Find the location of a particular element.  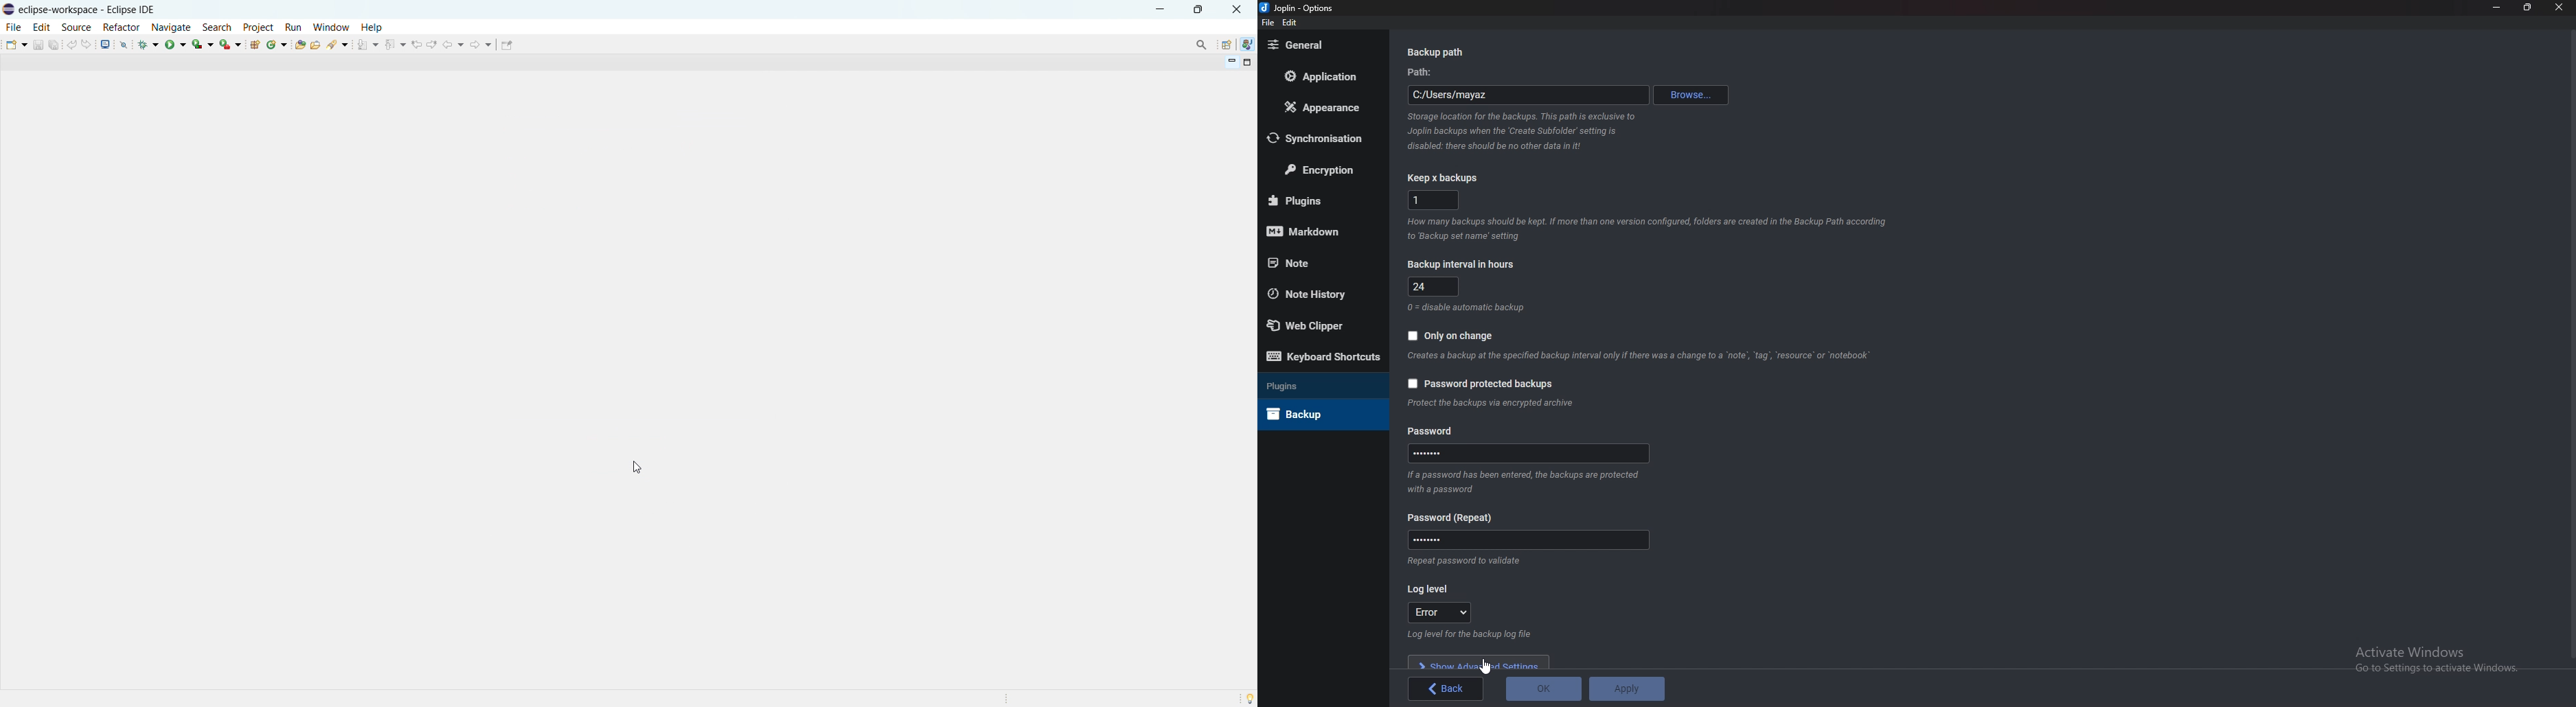

path is located at coordinates (1426, 72).